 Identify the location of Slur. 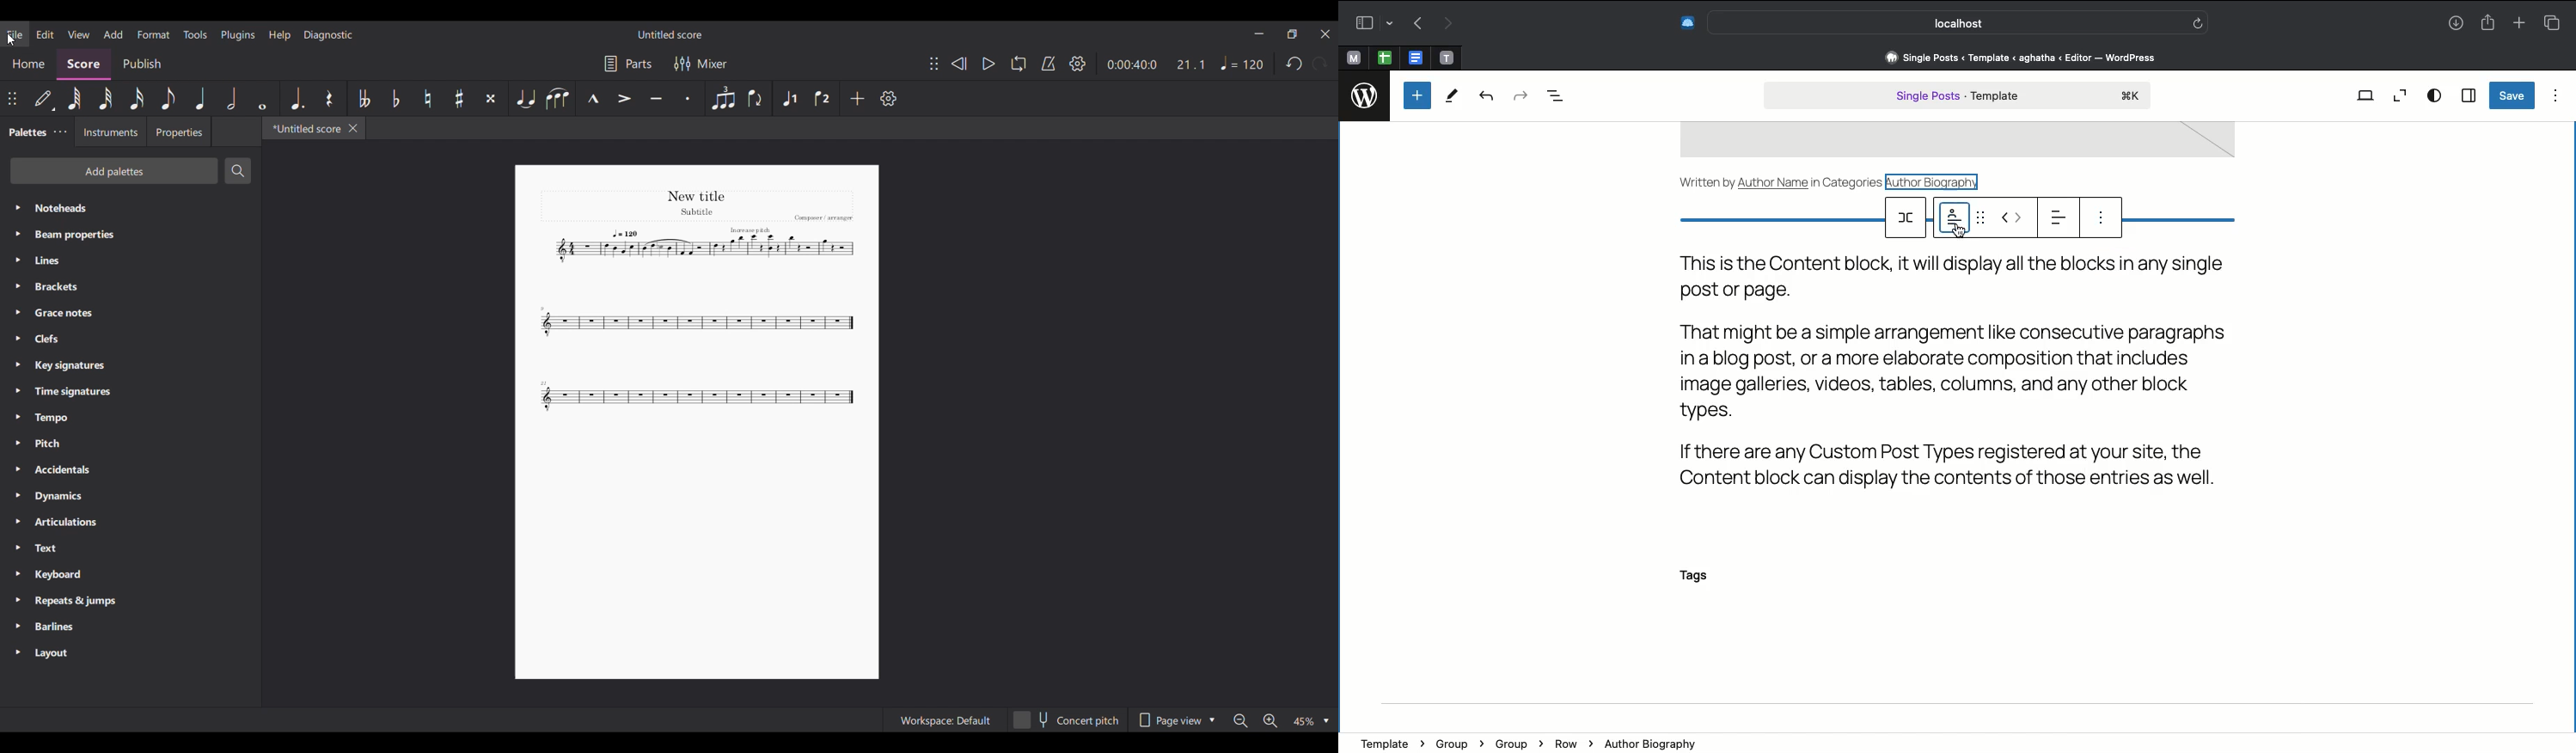
(558, 98).